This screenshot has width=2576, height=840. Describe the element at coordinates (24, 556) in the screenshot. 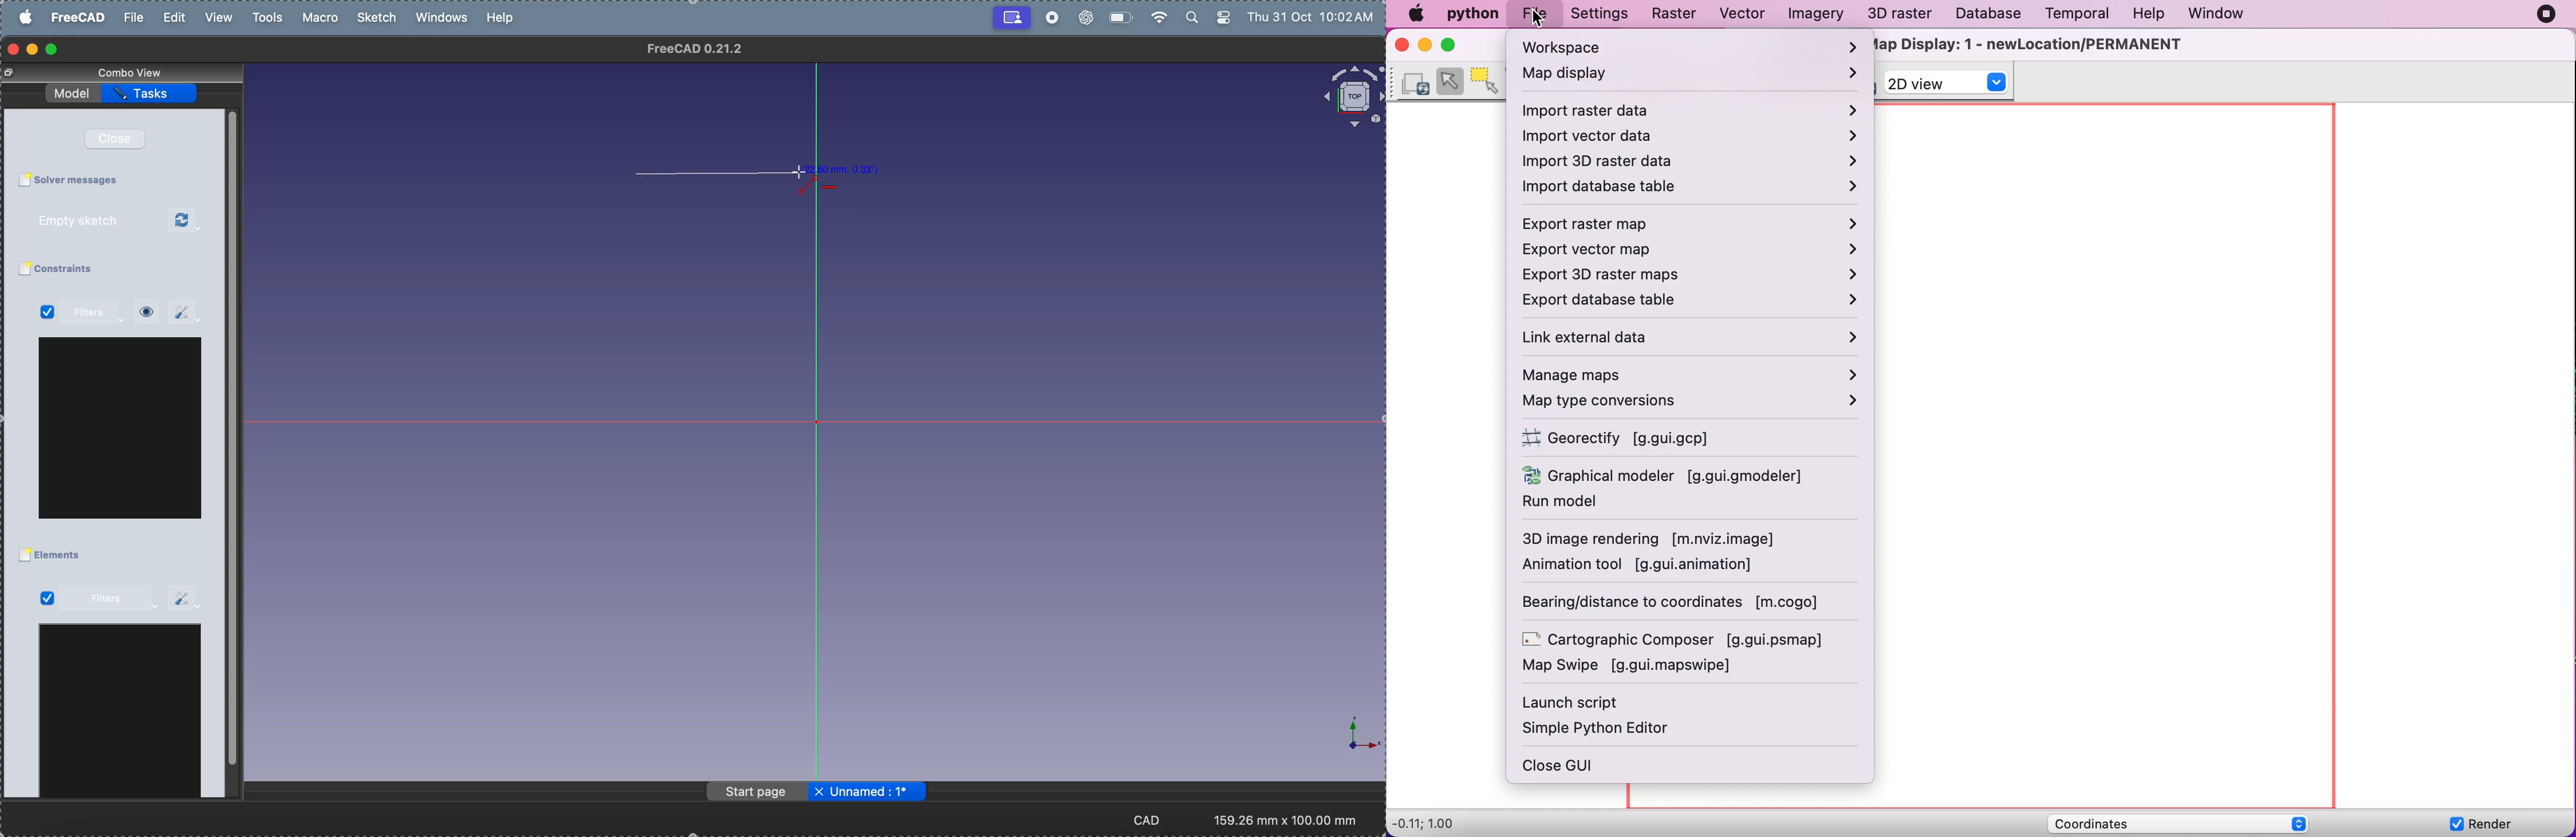

I see `Checkbox` at that location.